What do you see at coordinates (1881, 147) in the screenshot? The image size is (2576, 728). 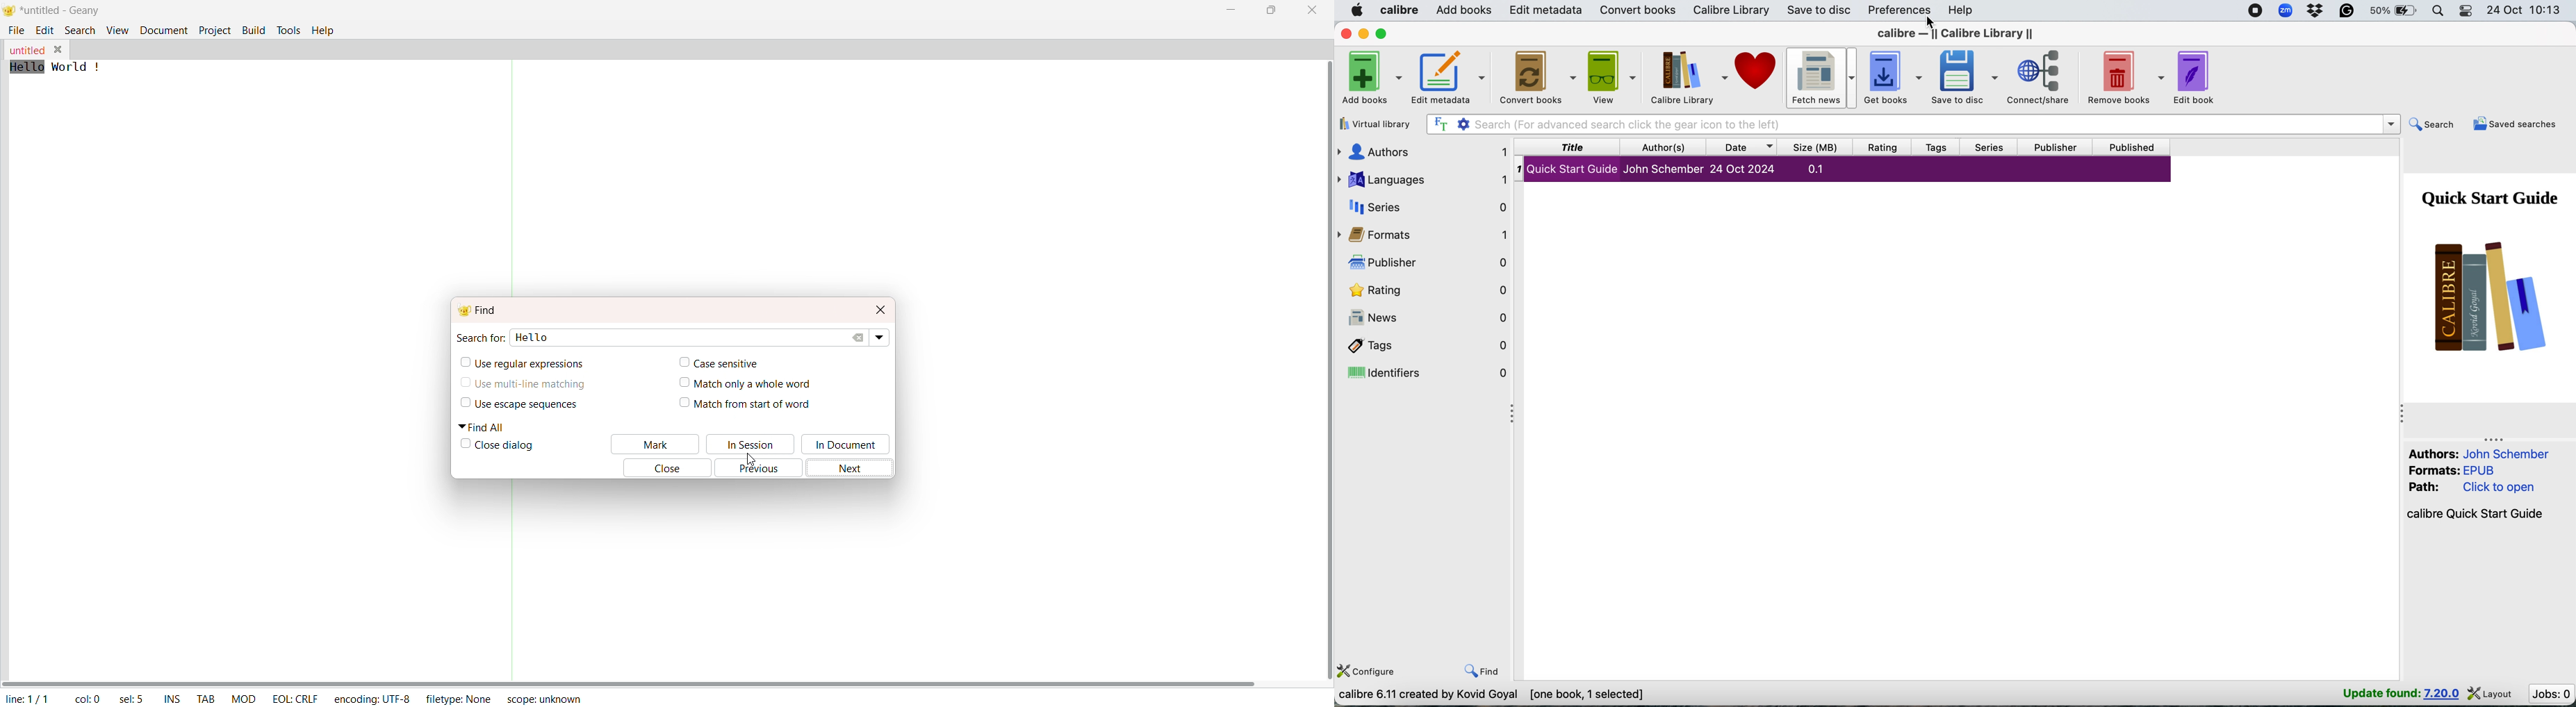 I see `rating` at bounding box center [1881, 147].